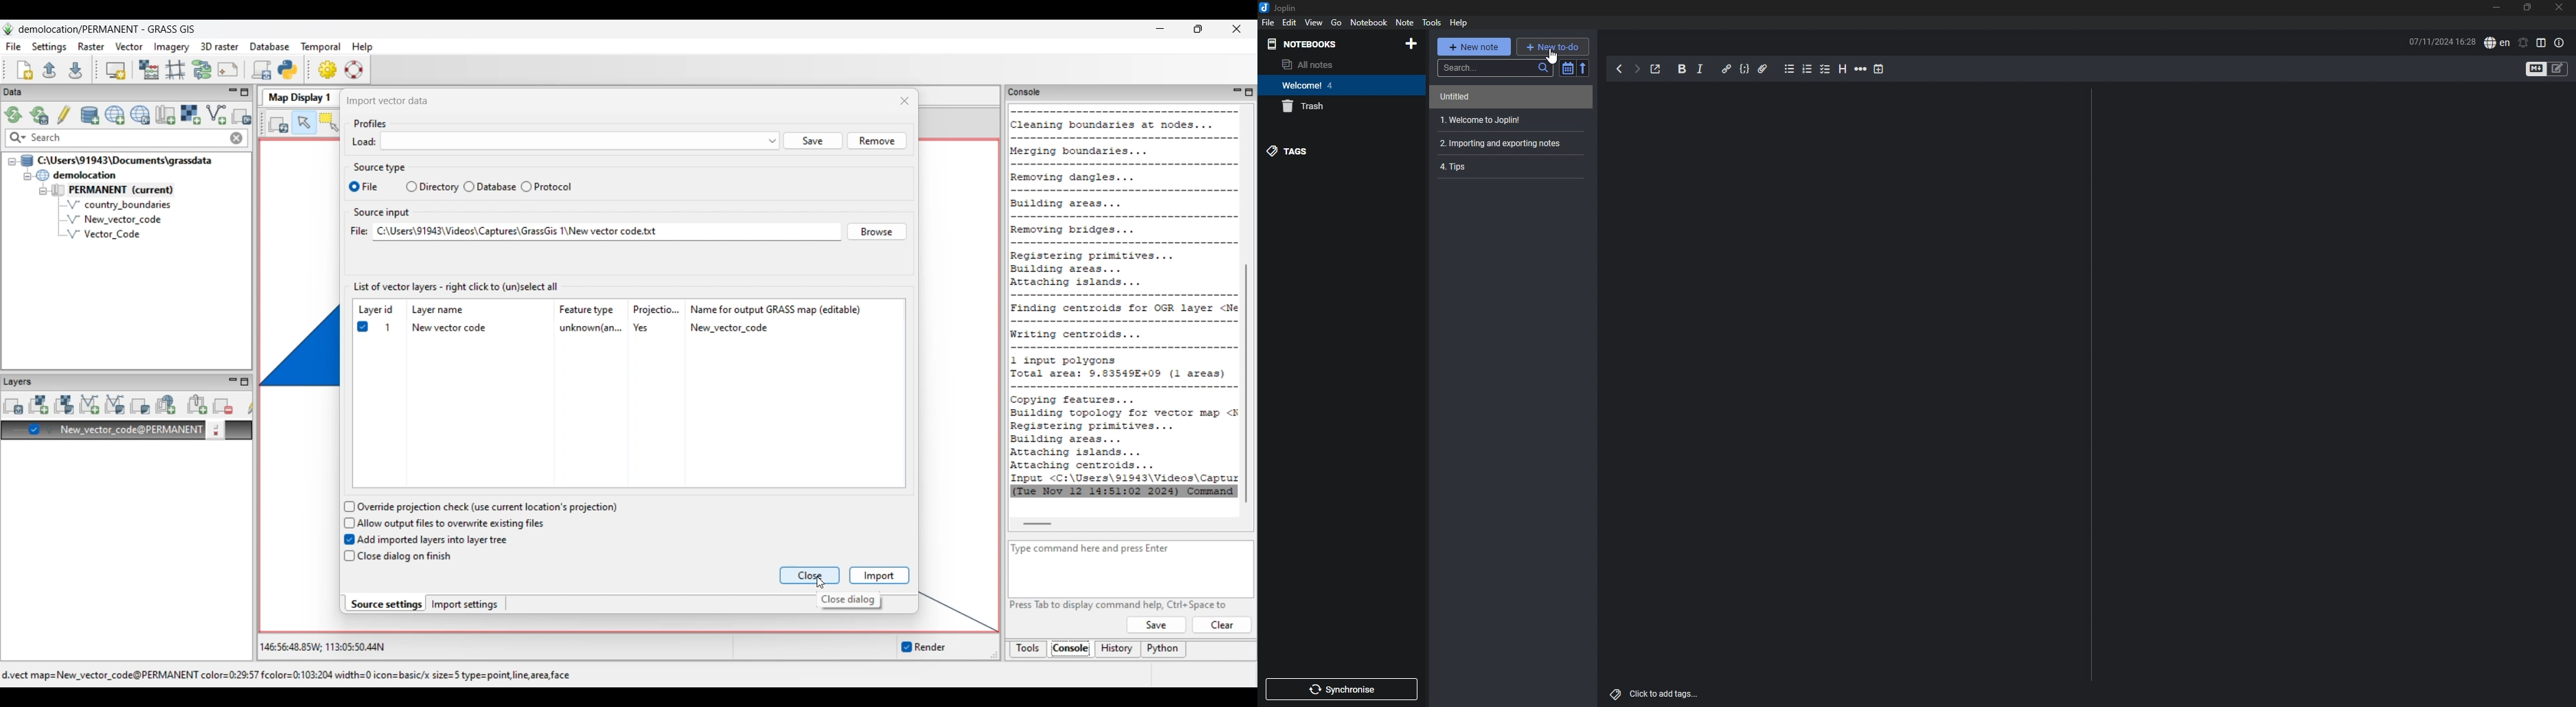 The image size is (2576, 728). What do you see at coordinates (1336, 23) in the screenshot?
I see `go` at bounding box center [1336, 23].